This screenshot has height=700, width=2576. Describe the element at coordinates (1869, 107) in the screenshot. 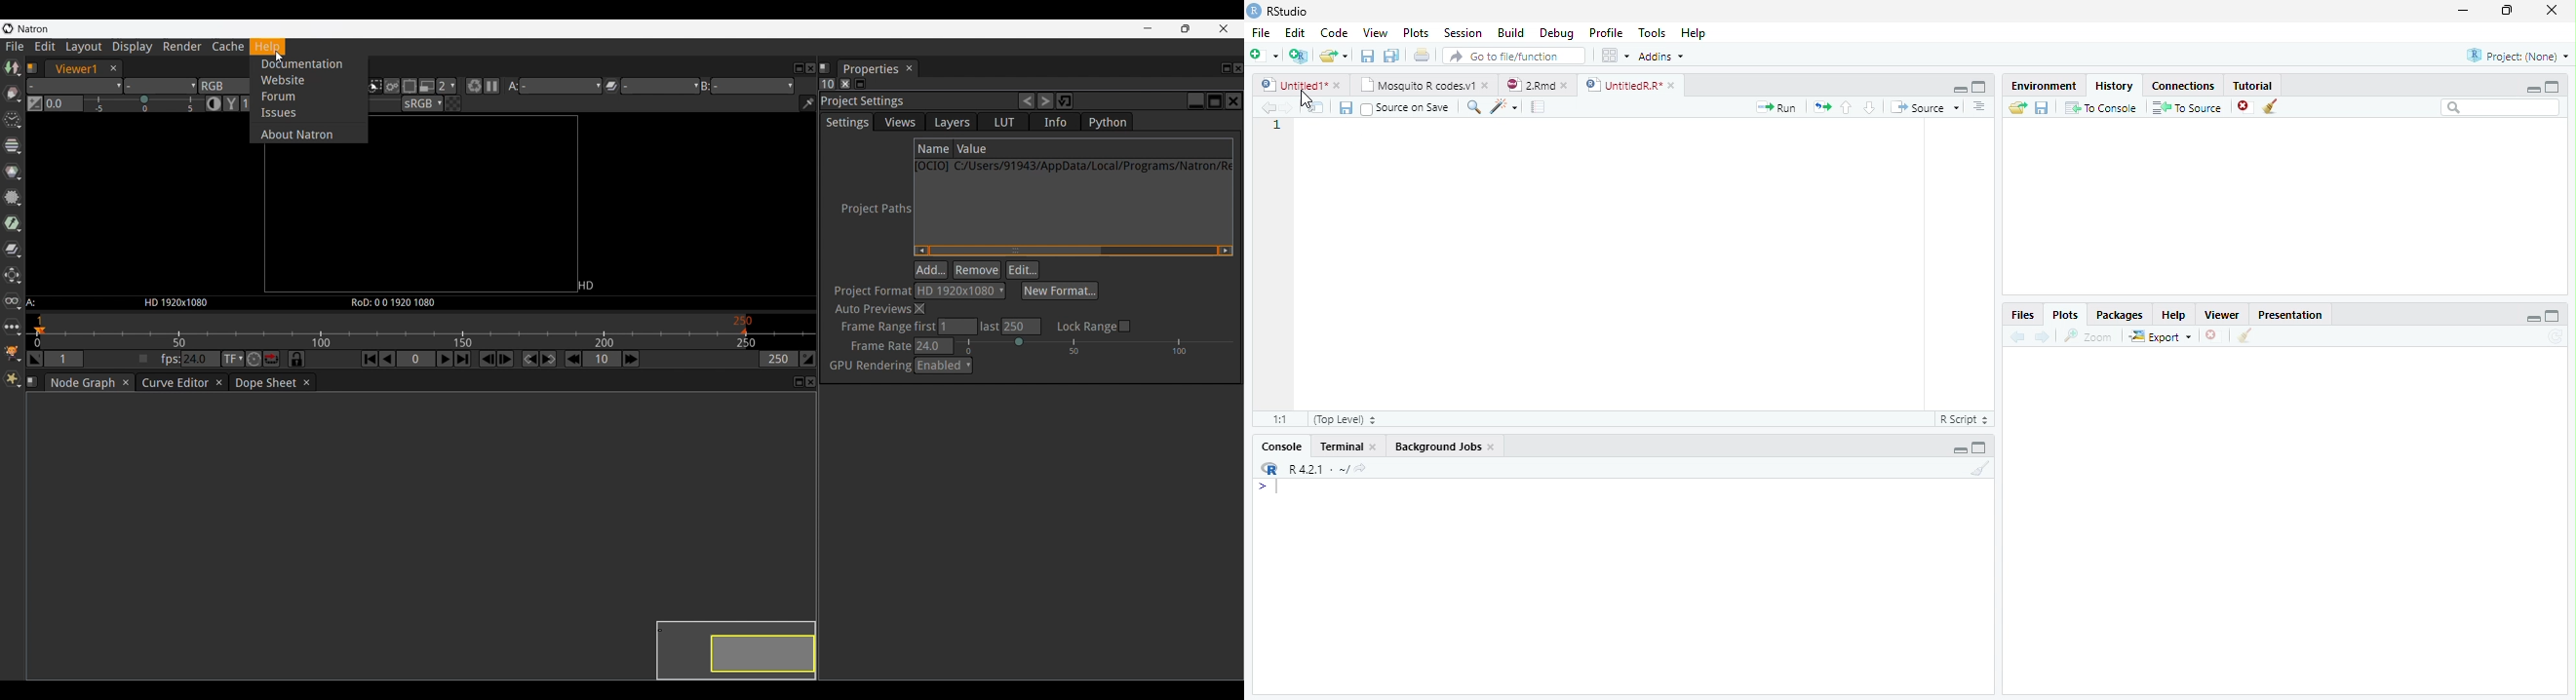

I see `Go to next section/chunk` at that location.